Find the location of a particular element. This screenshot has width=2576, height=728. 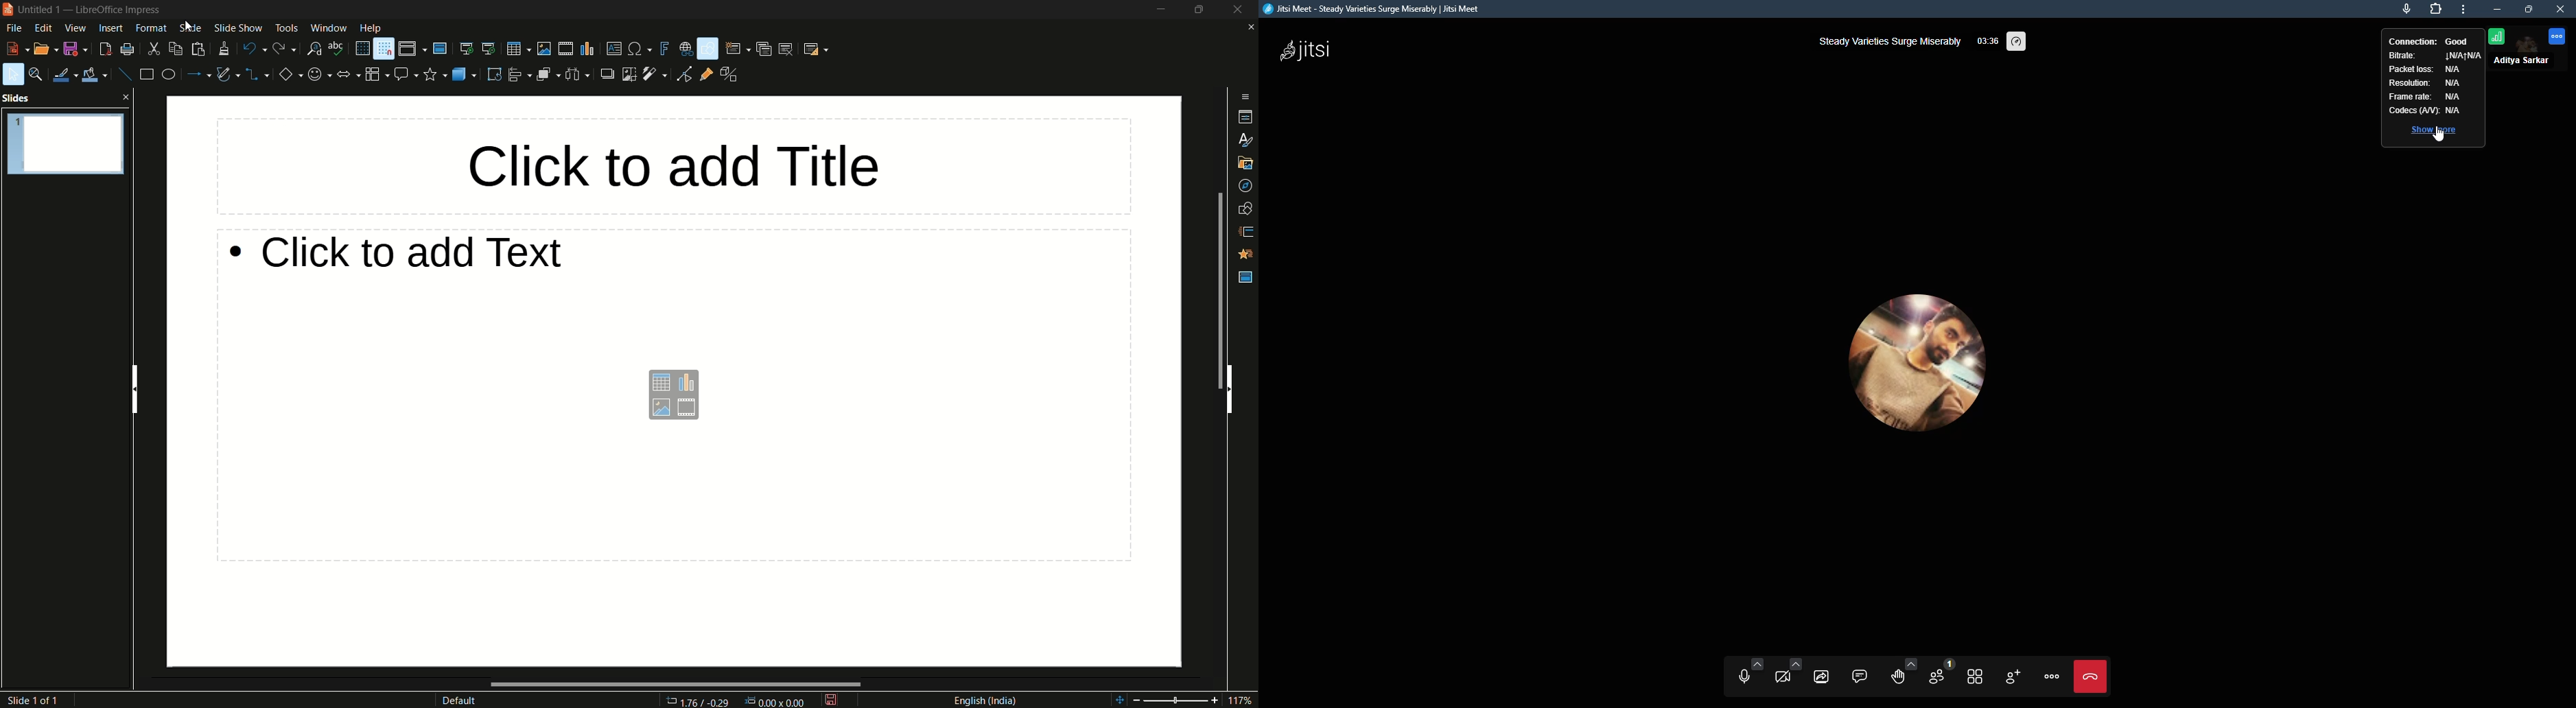

zoom out is located at coordinates (1136, 700).